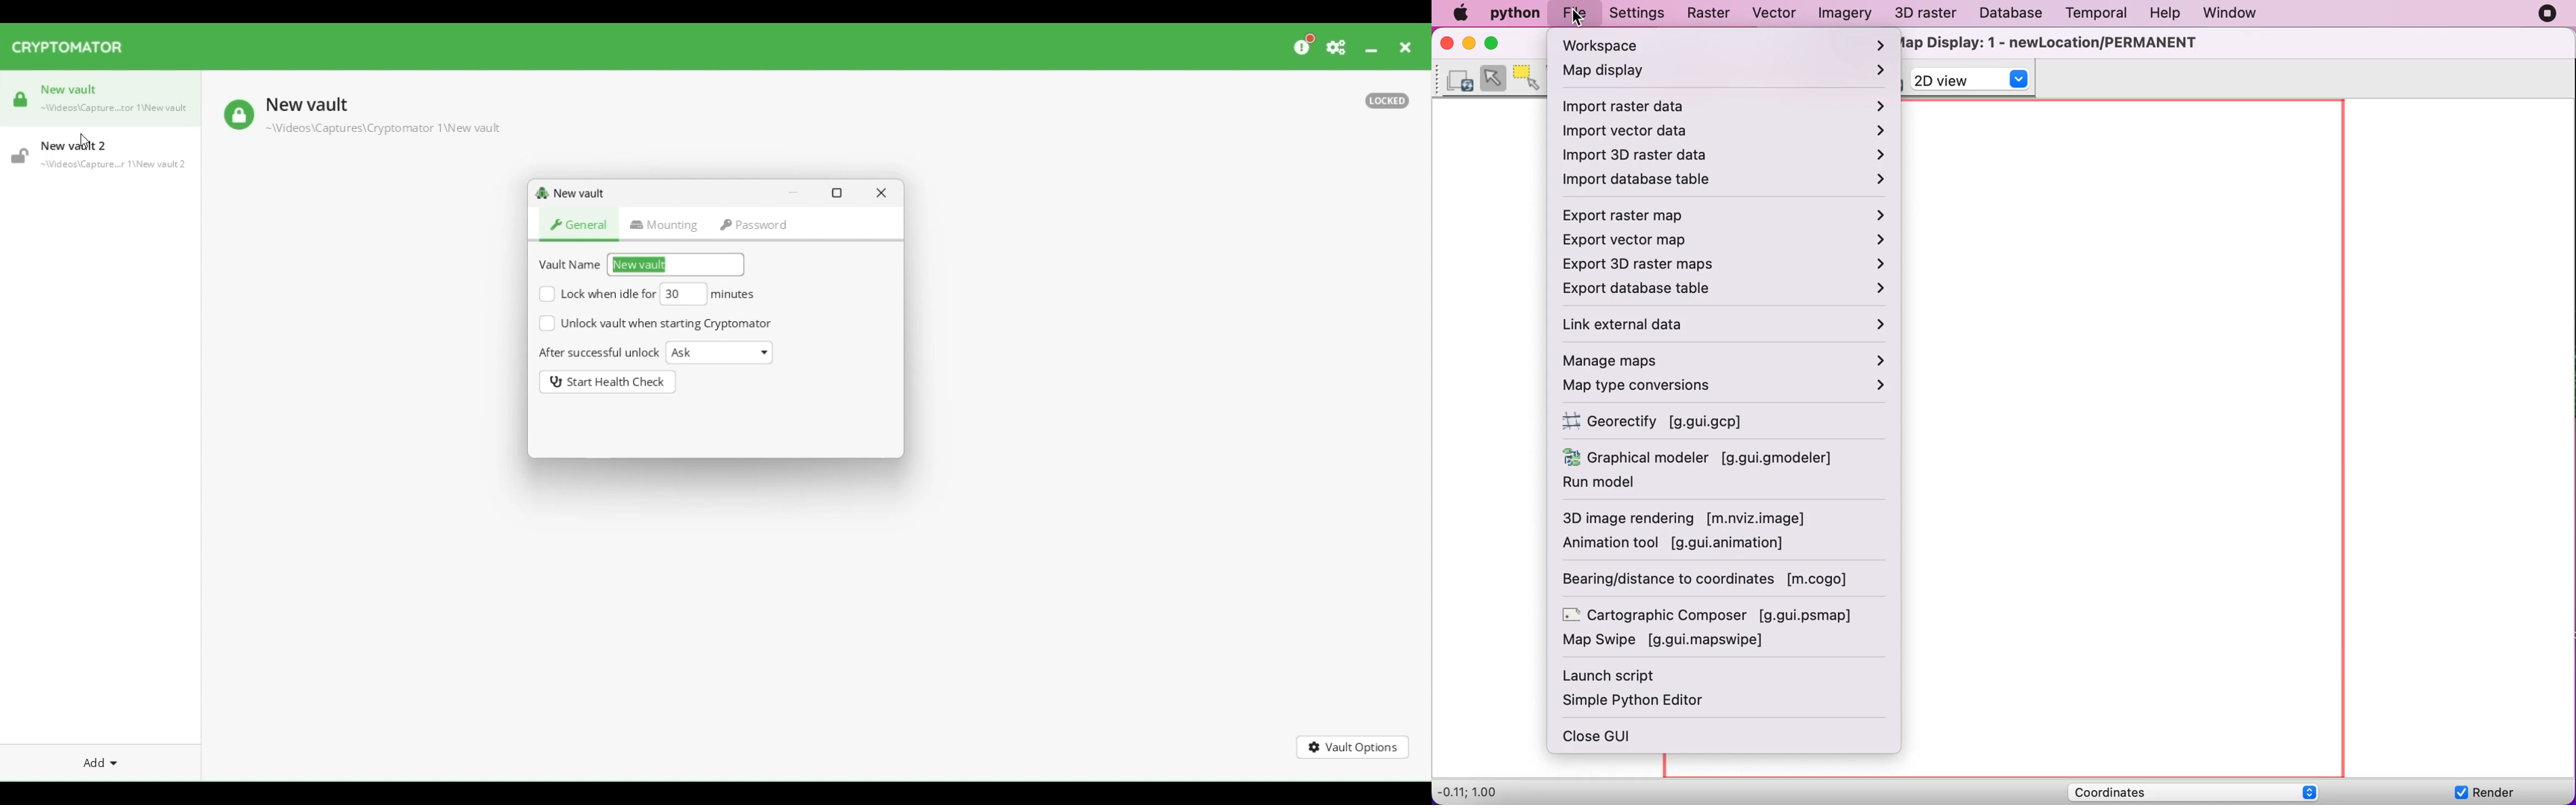 Image resolution: width=2576 pixels, height=812 pixels. I want to click on CRYPTOMATOR, so click(75, 49).